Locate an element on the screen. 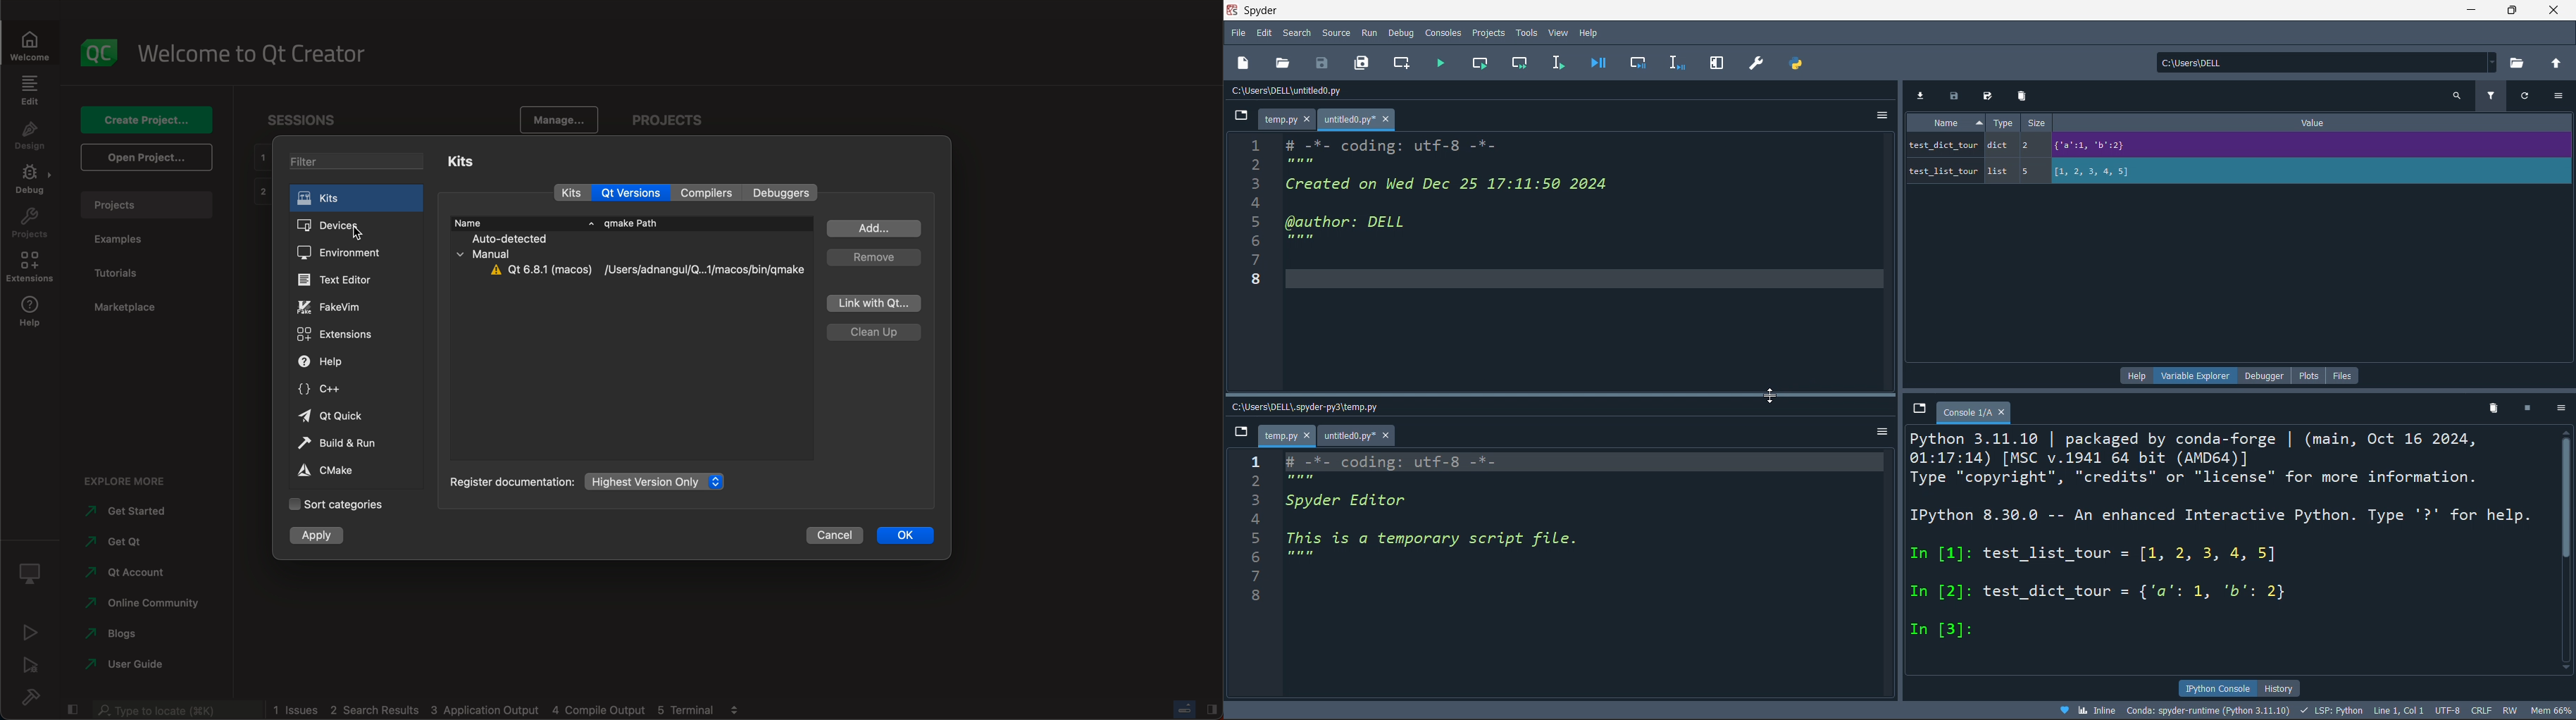  | test dict _tour dict 2 {'a':1, 'b':2} is located at coordinates (2195, 144).